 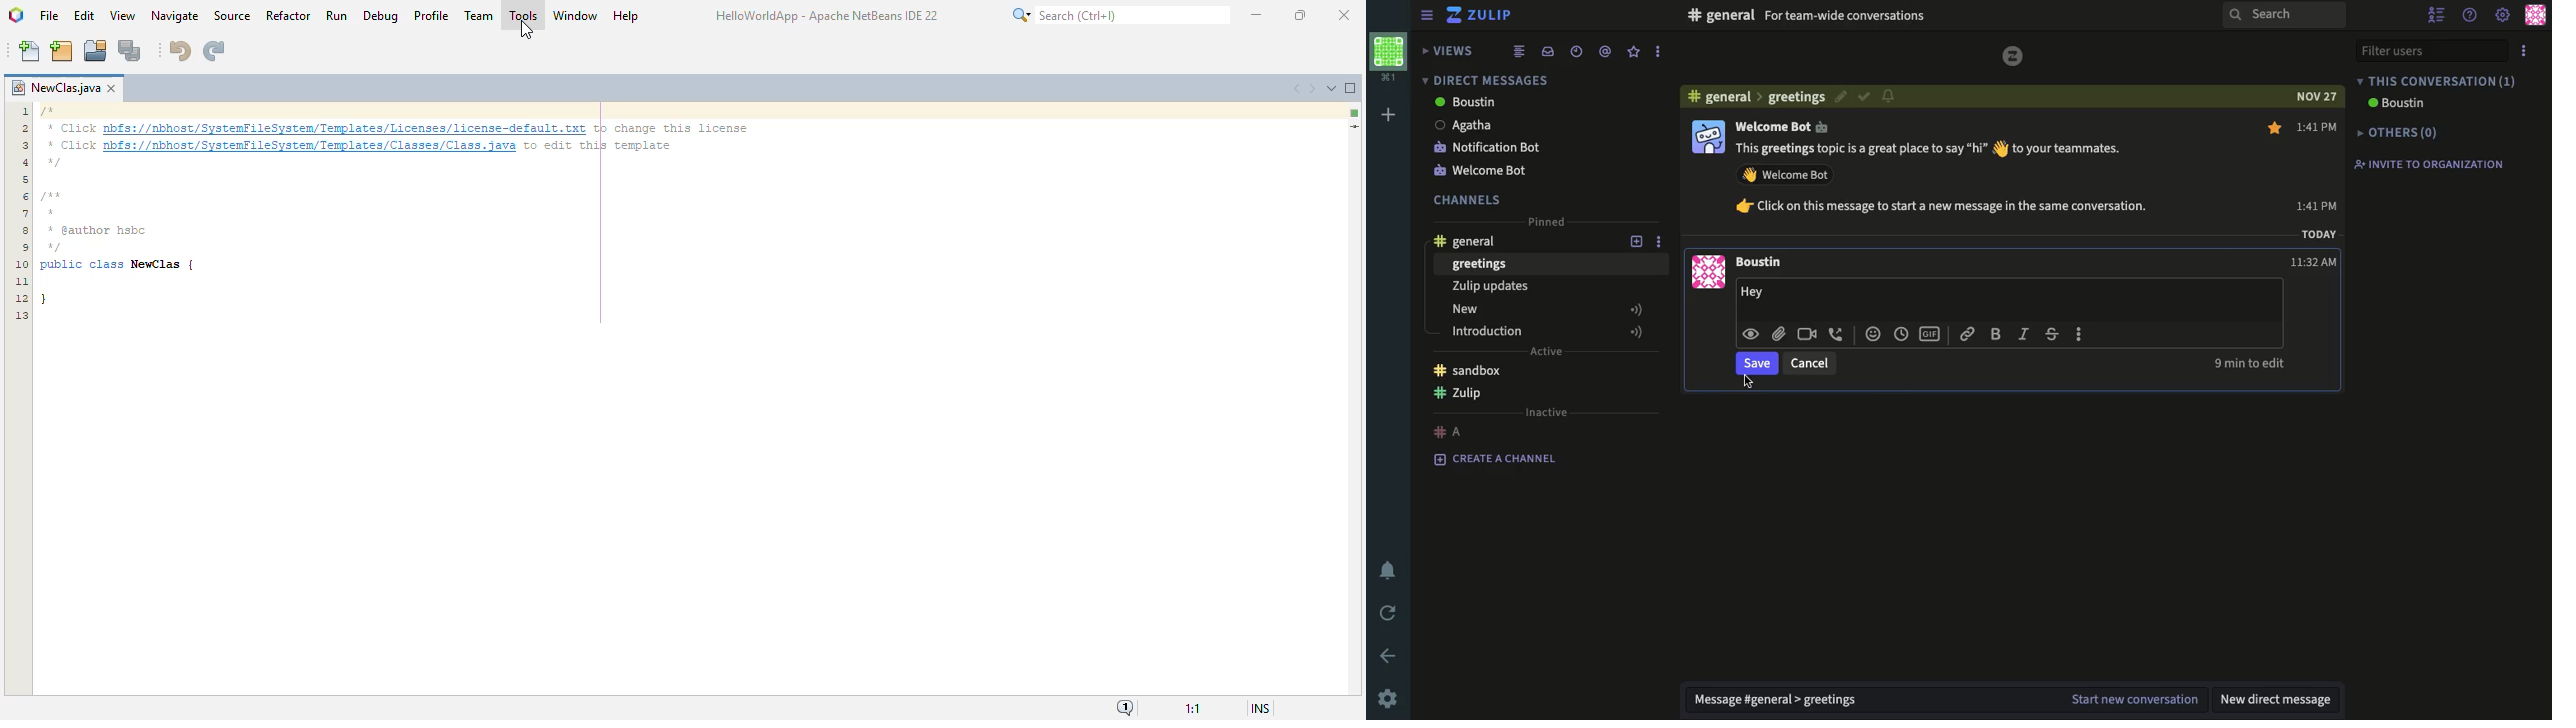 What do you see at coordinates (1838, 96) in the screenshot?
I see `edit` at bounding box center [1838, 96].